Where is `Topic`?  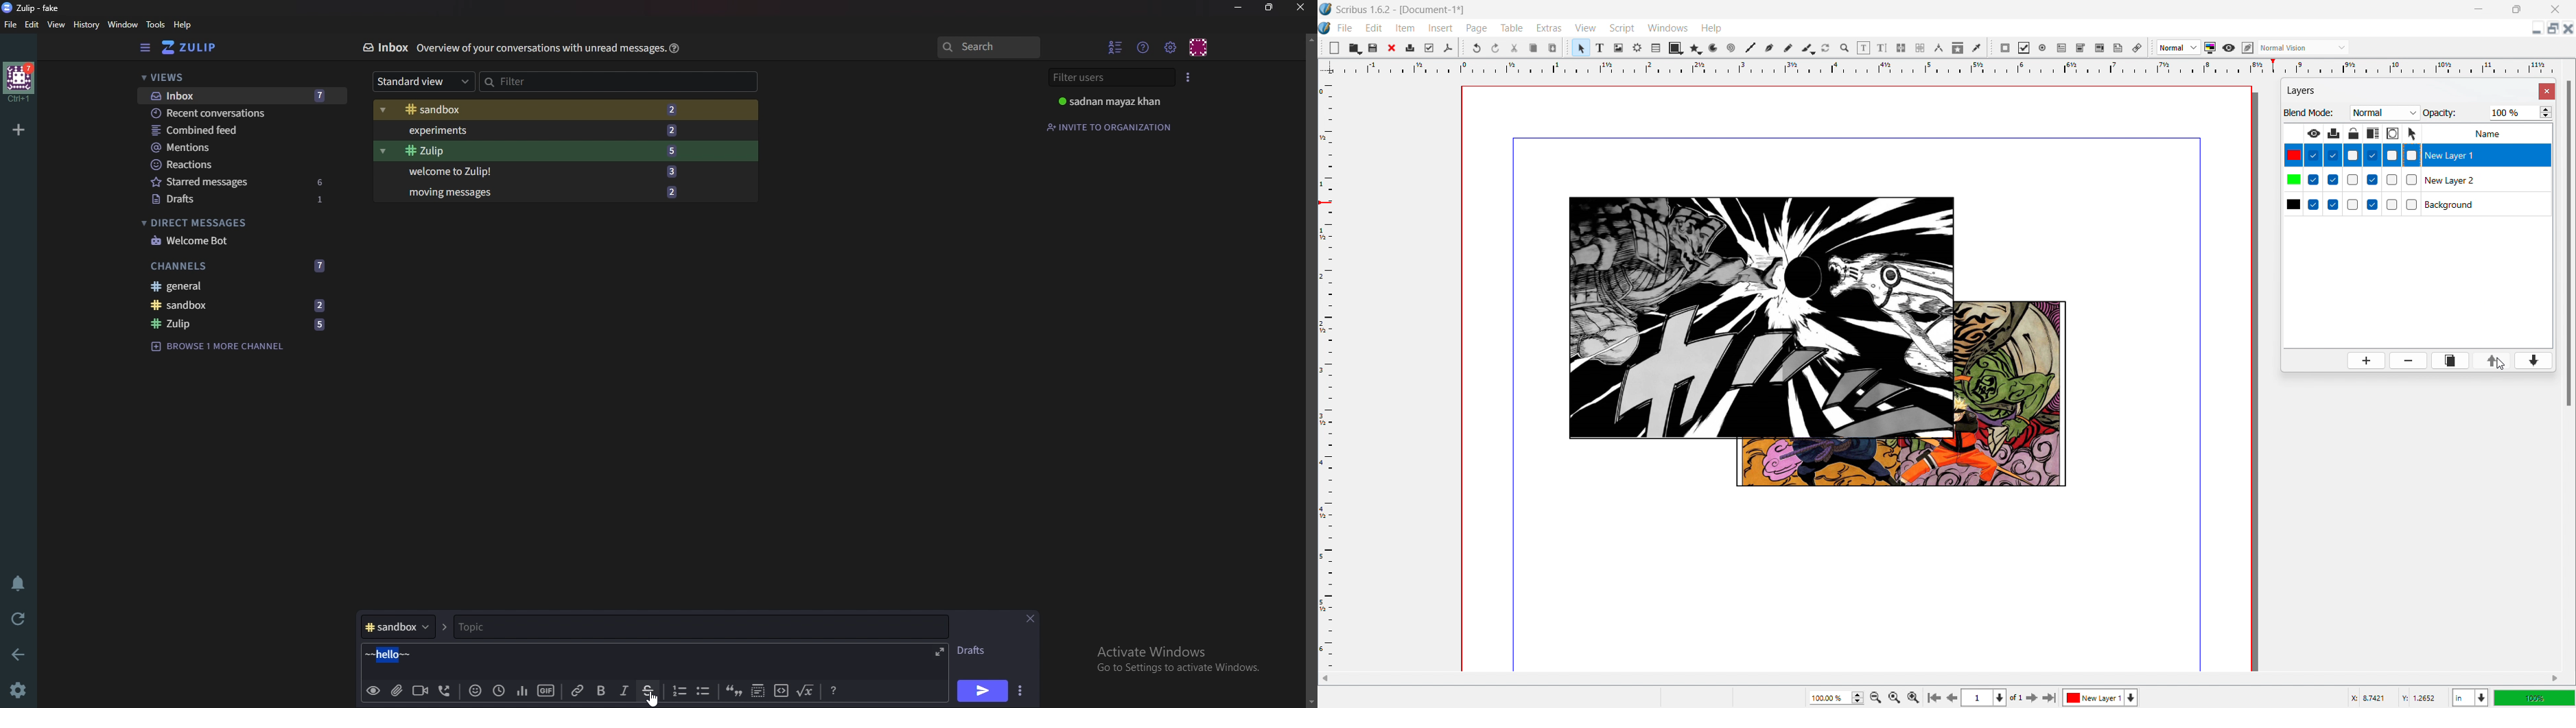
Topic is located at coordinates (530, 627).